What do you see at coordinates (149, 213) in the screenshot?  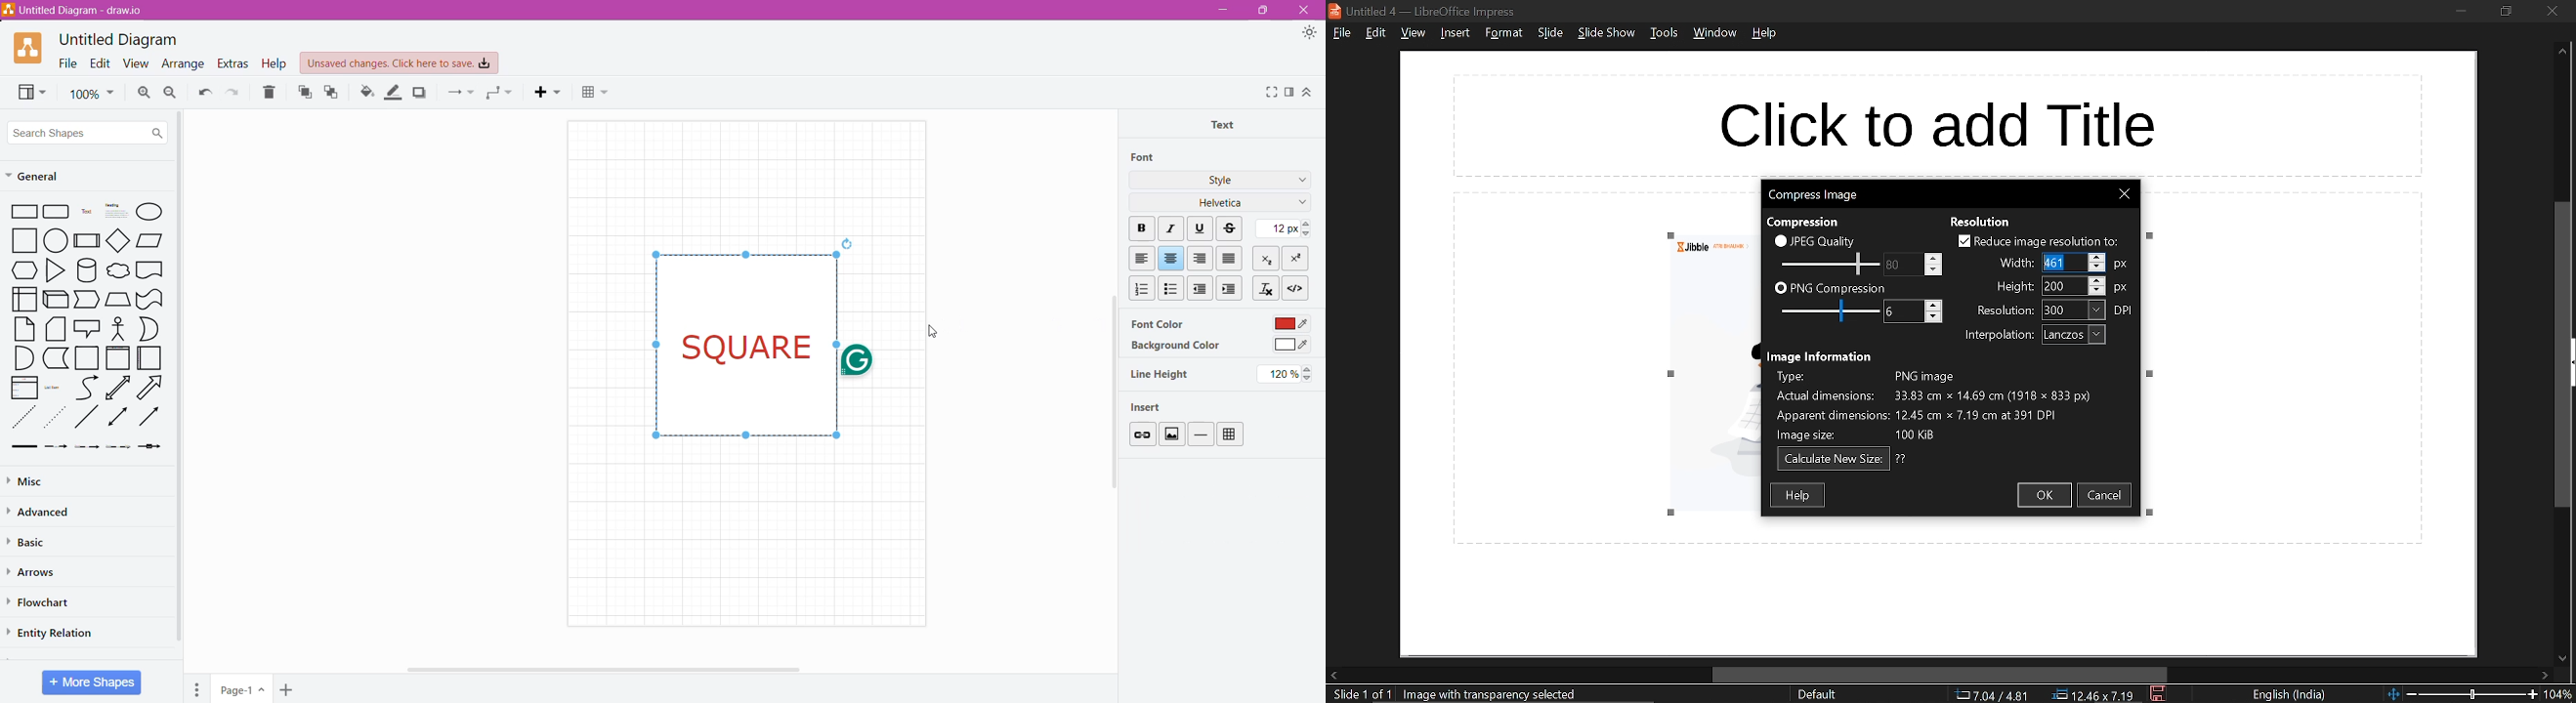 I see `Ellipse` at bounding box center [149, 213].